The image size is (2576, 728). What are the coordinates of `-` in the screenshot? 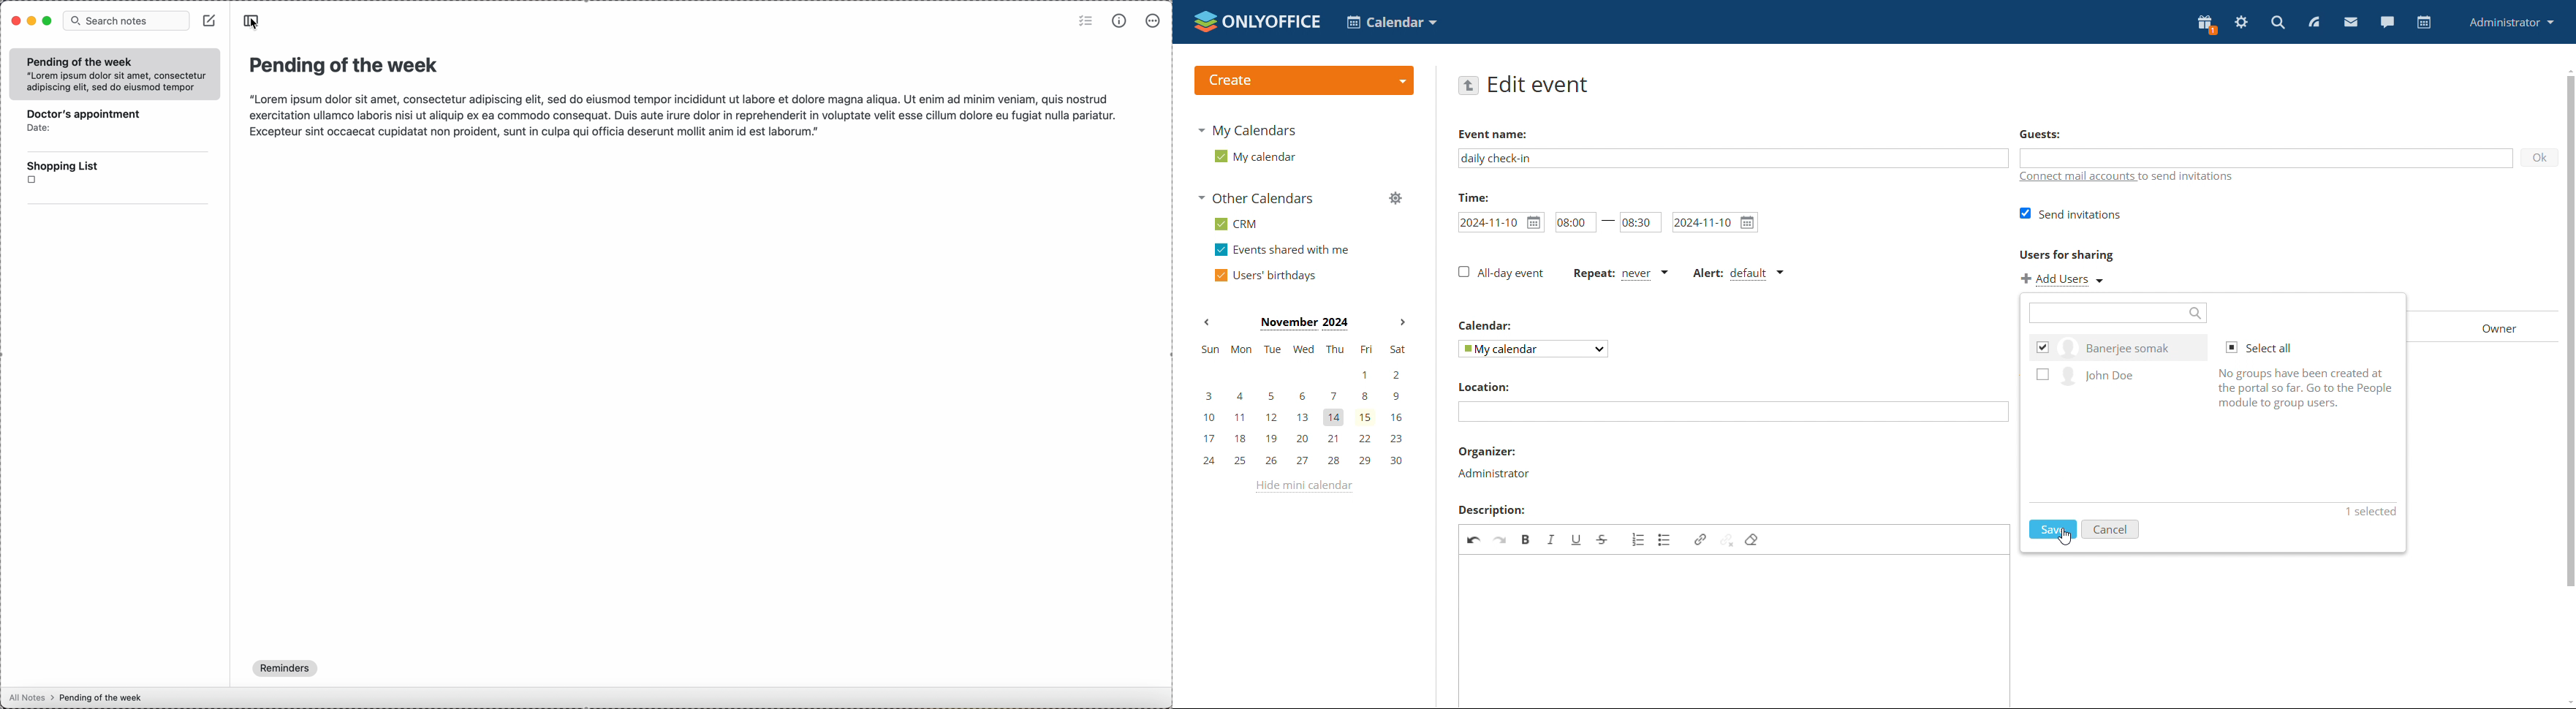 It's located at (1606, 219).